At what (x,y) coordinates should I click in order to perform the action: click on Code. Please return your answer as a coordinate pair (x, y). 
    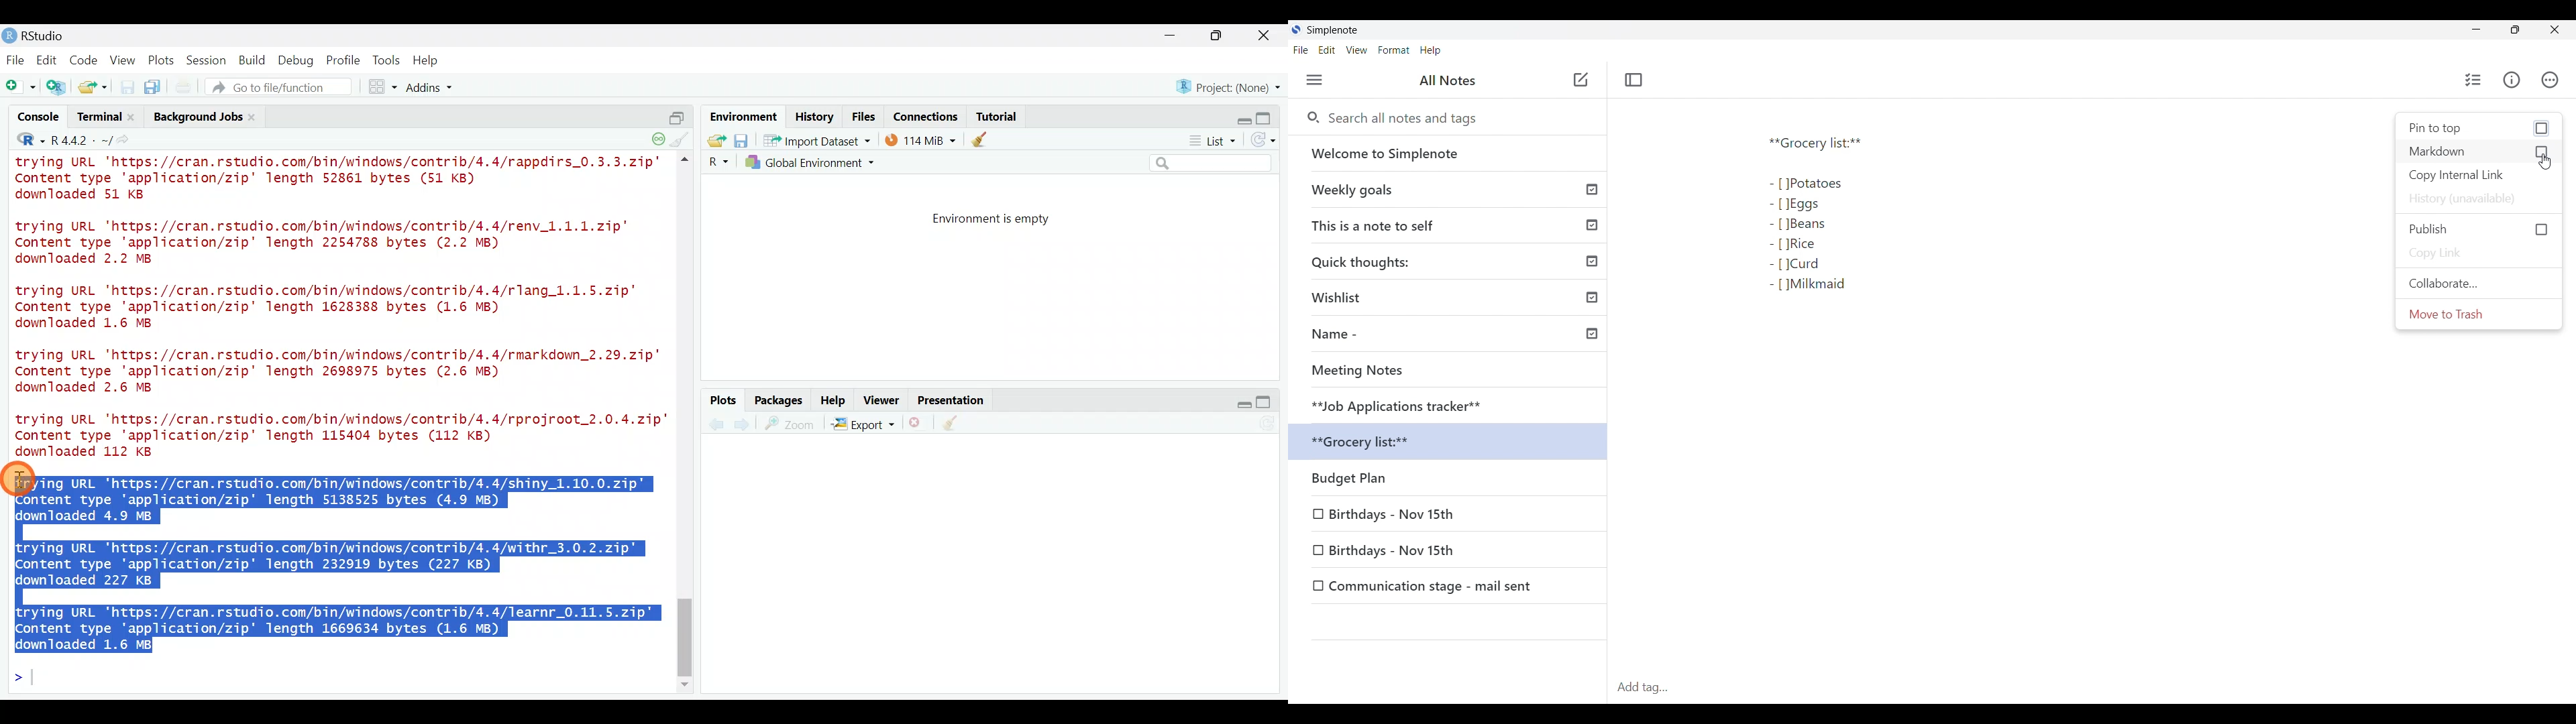
    Looking at the image, I should click on (85, 59).